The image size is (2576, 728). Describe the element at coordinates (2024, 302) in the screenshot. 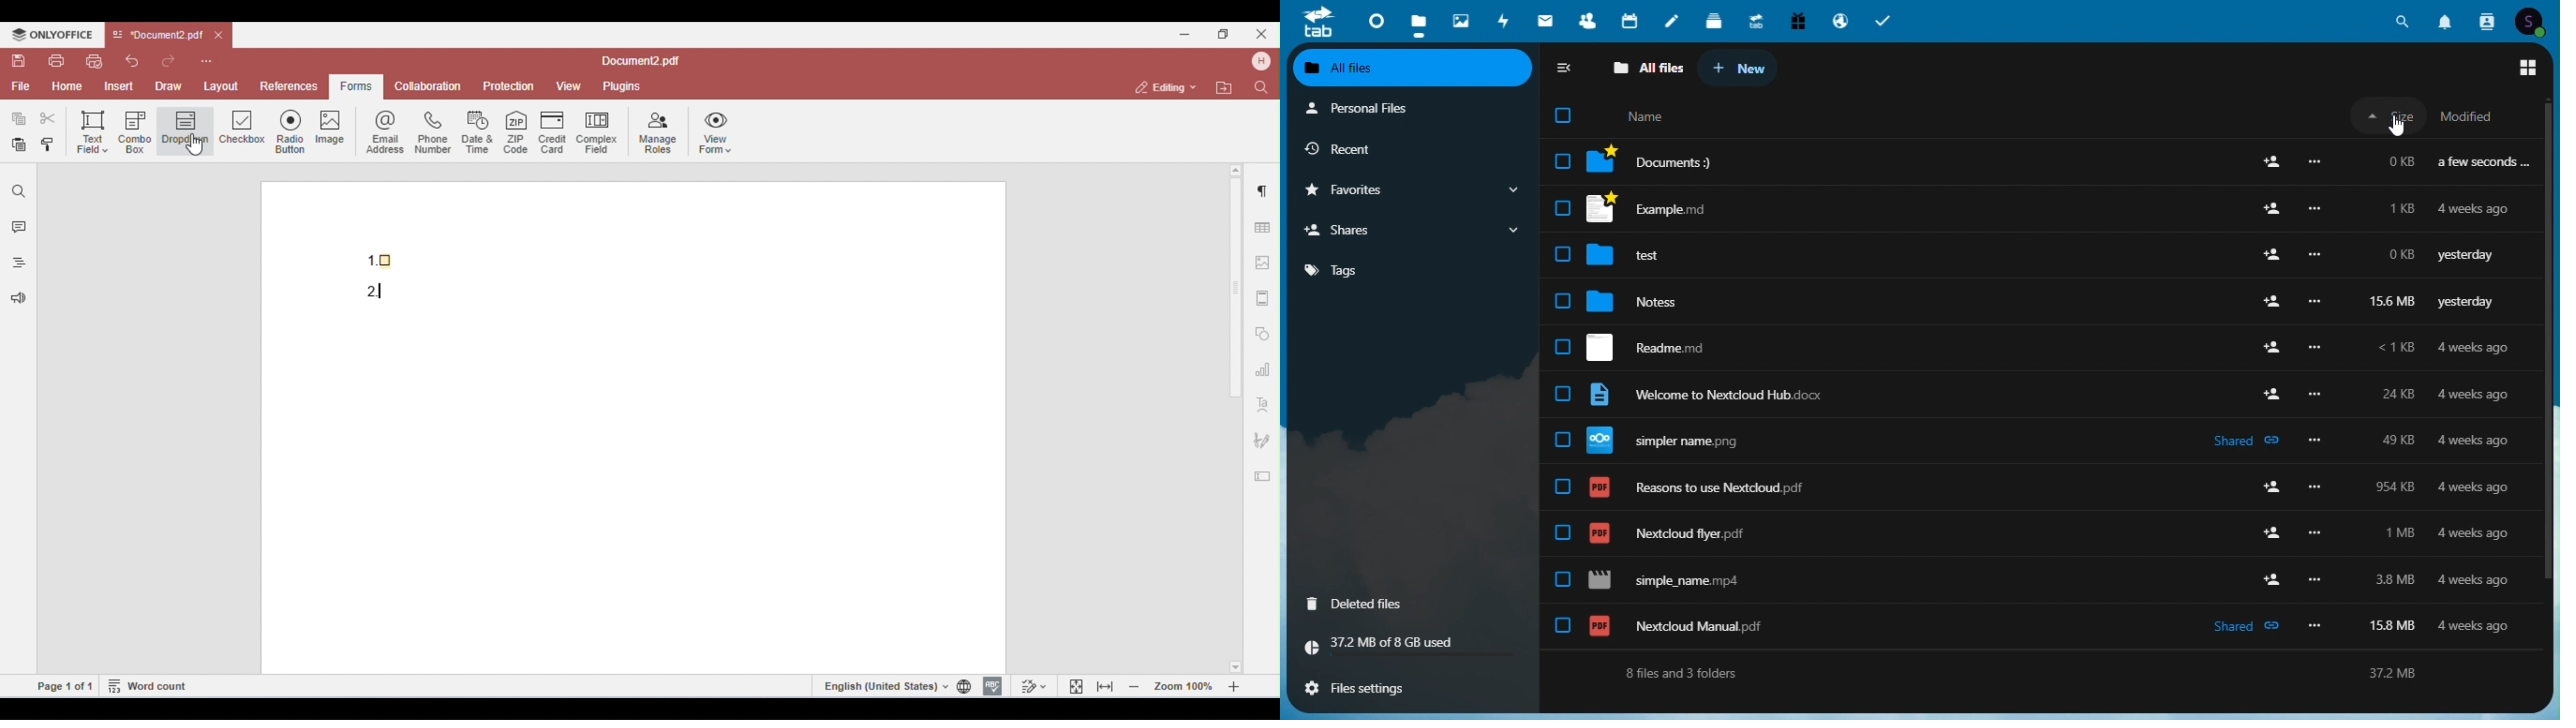

I see `Notess` at that location.